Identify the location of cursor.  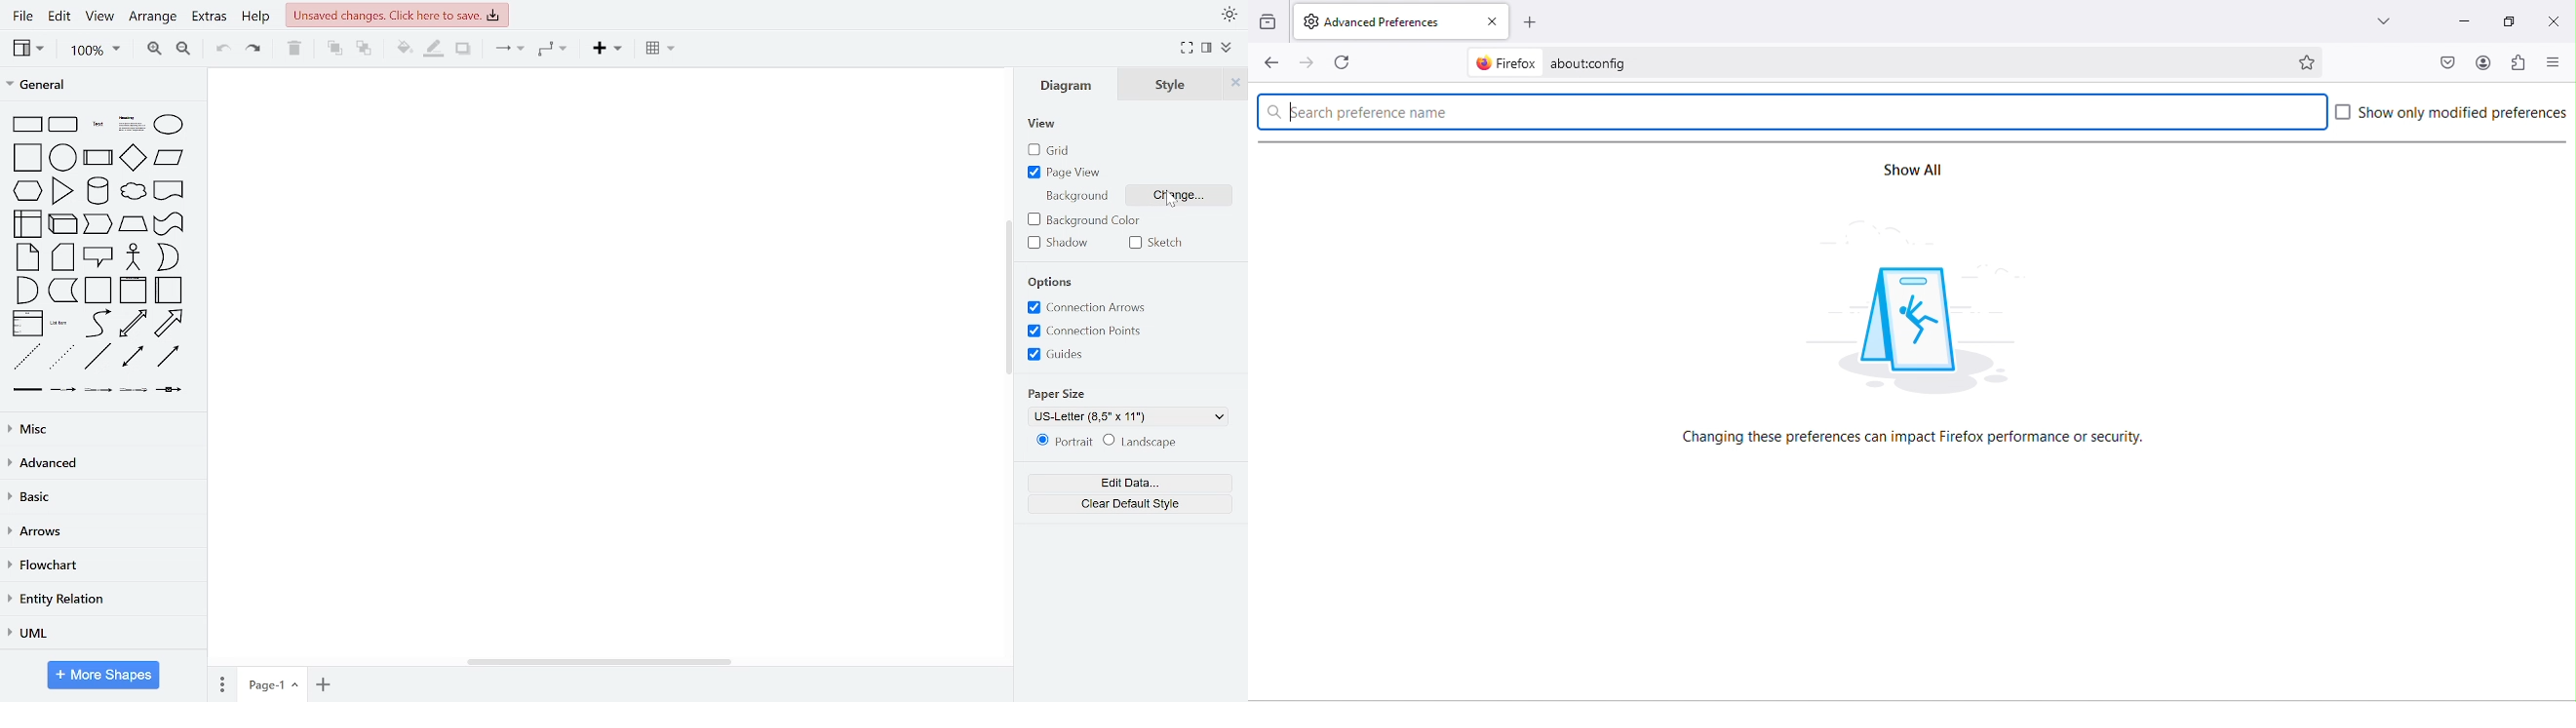
(1171, 200).